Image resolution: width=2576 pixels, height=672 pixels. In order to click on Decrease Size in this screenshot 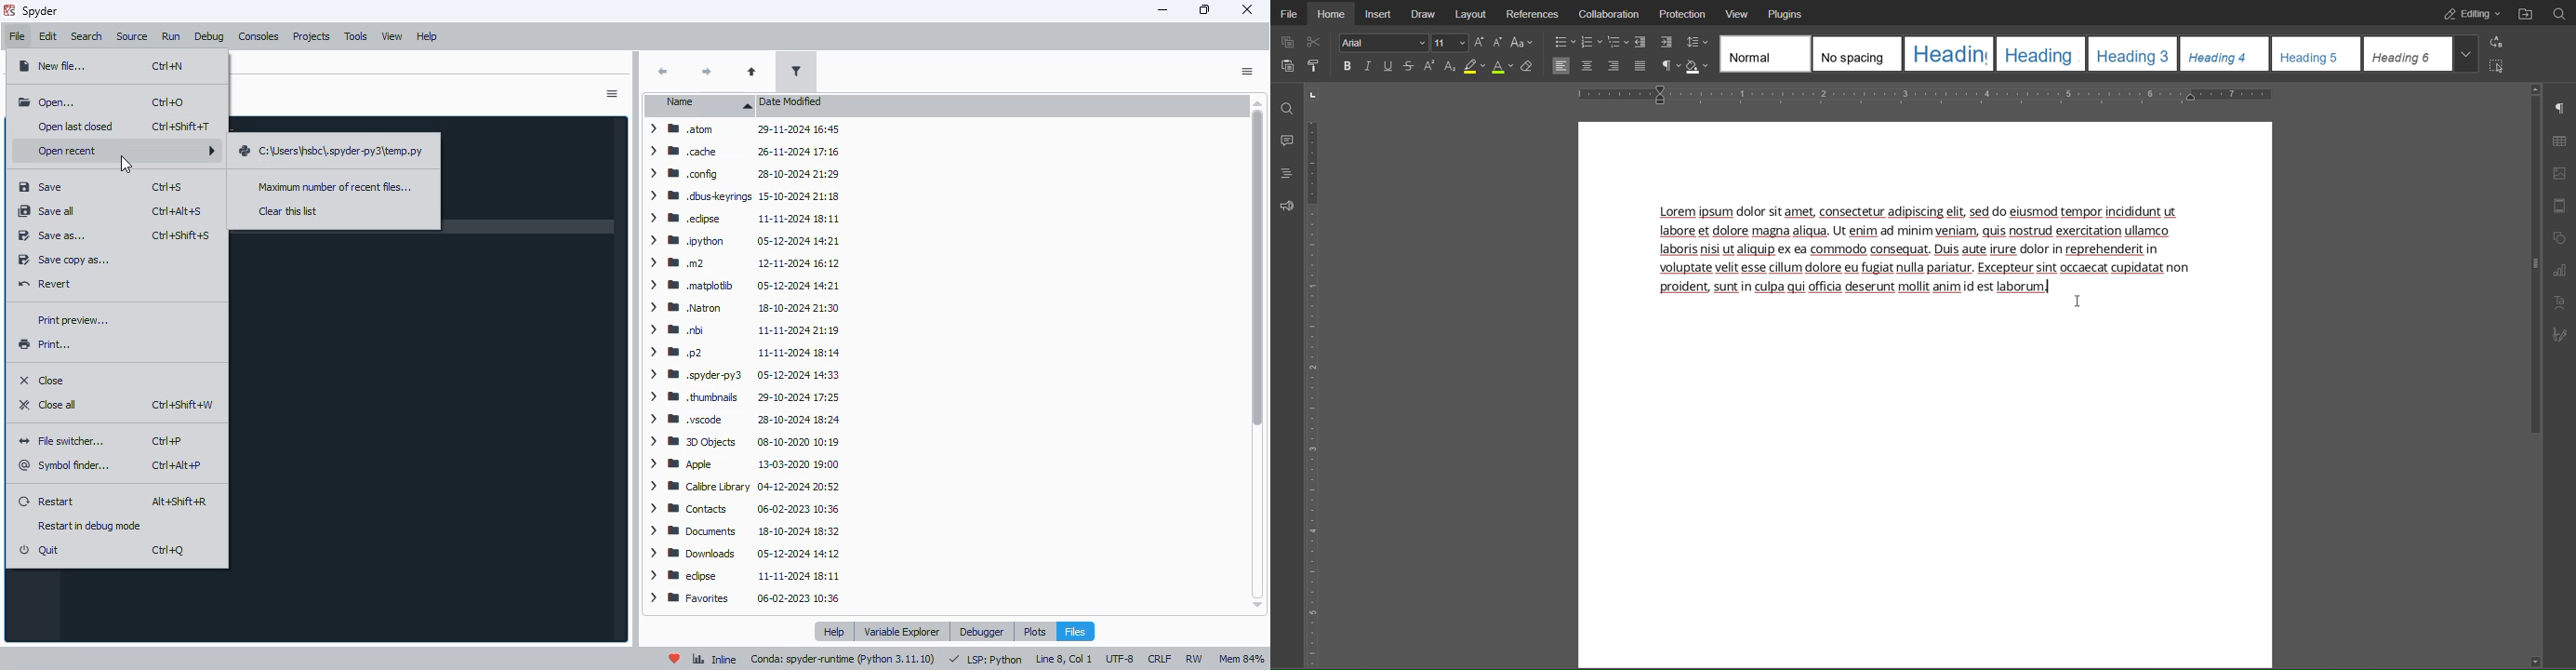, I will do `click(1499, 42)`.